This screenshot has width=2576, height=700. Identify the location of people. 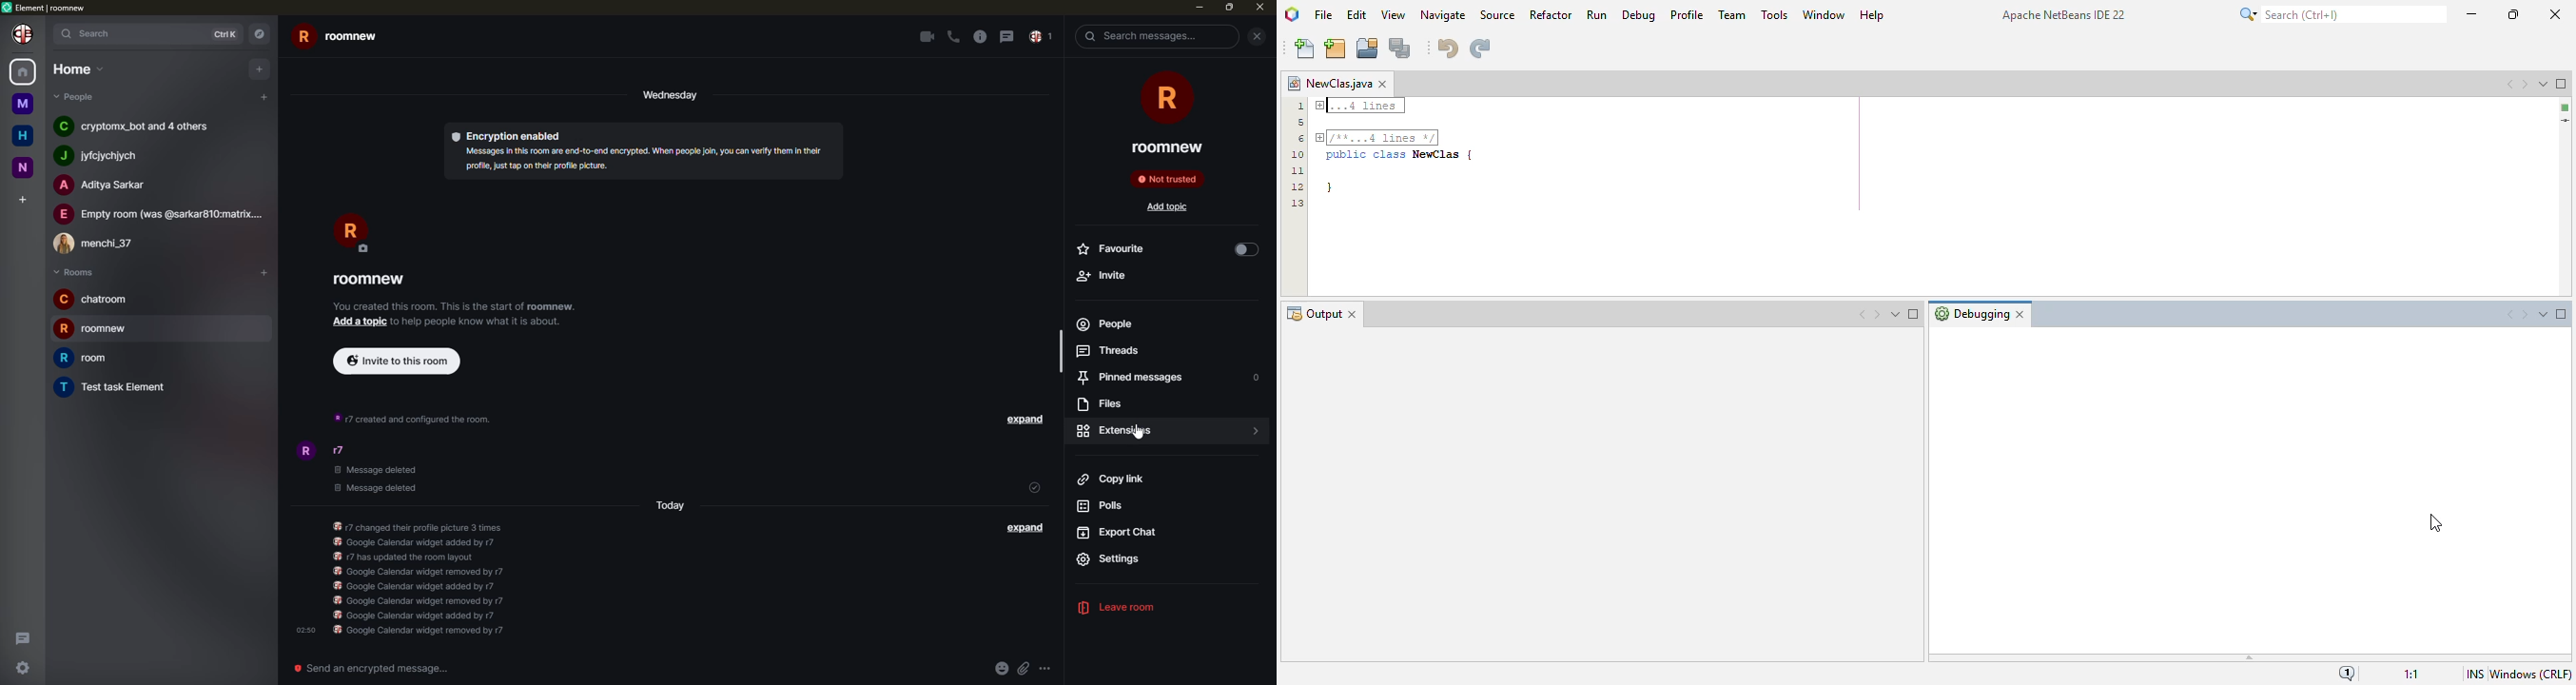
(97, 156).